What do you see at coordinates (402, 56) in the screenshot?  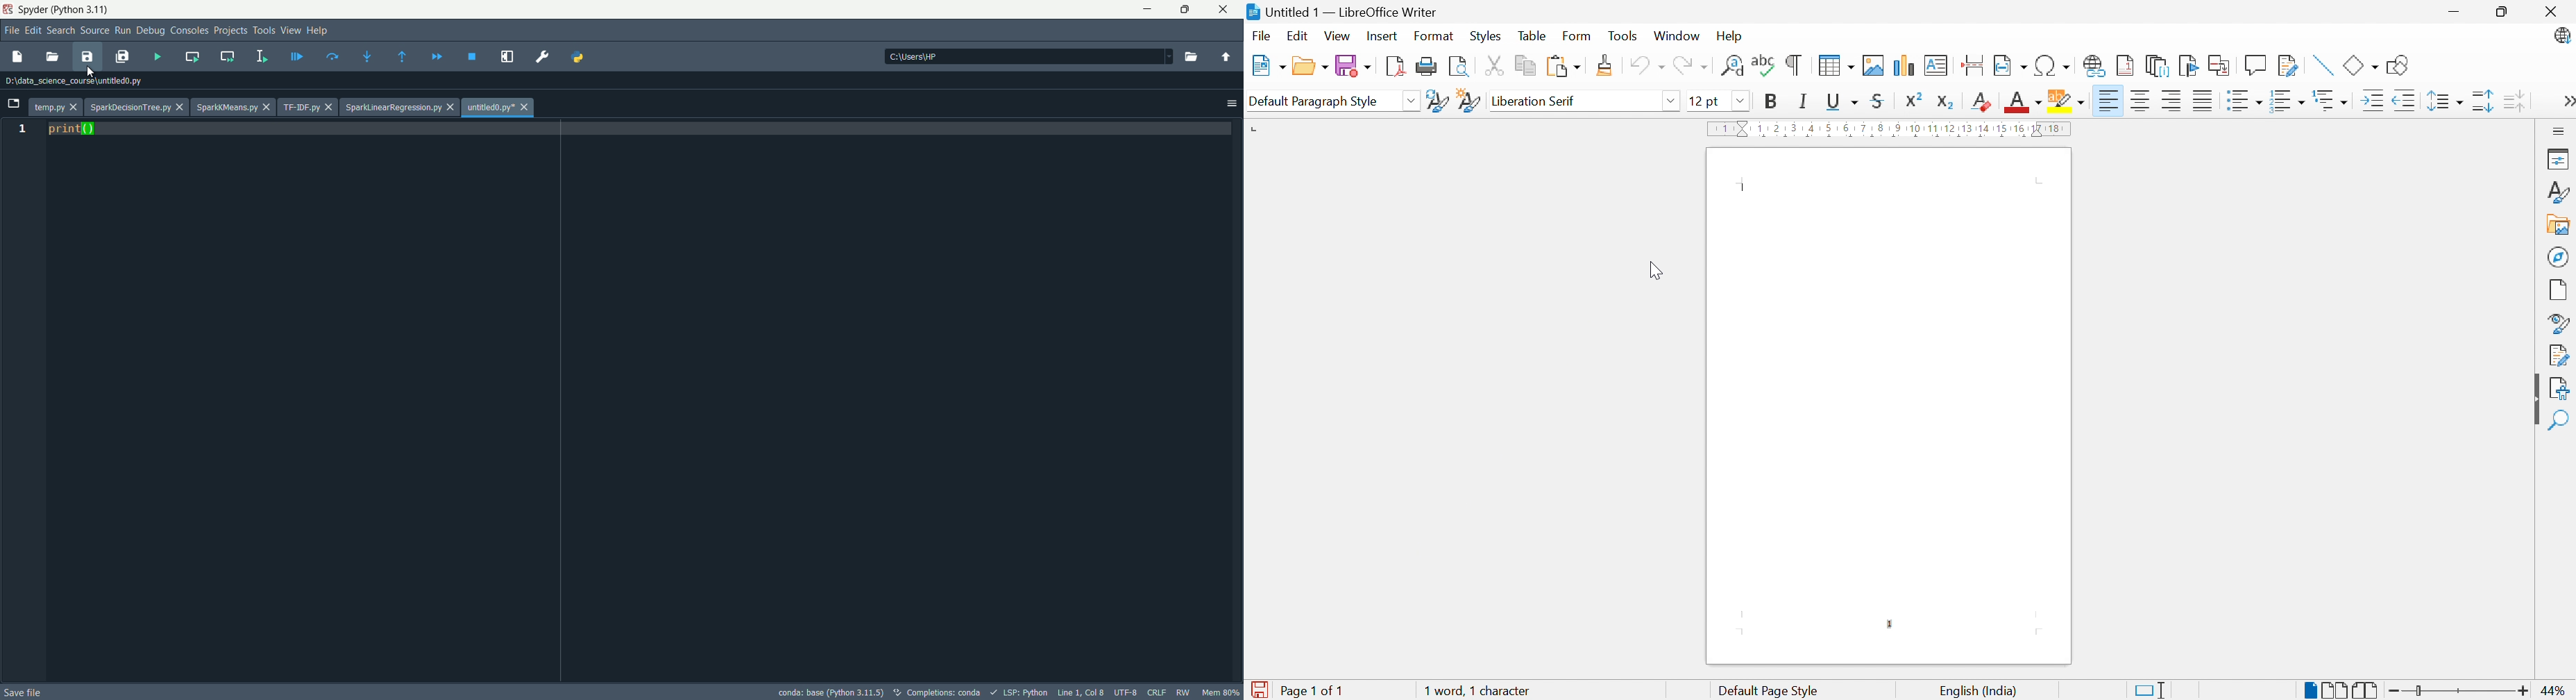 I see `run until current function` at bounding box center [402, 56].